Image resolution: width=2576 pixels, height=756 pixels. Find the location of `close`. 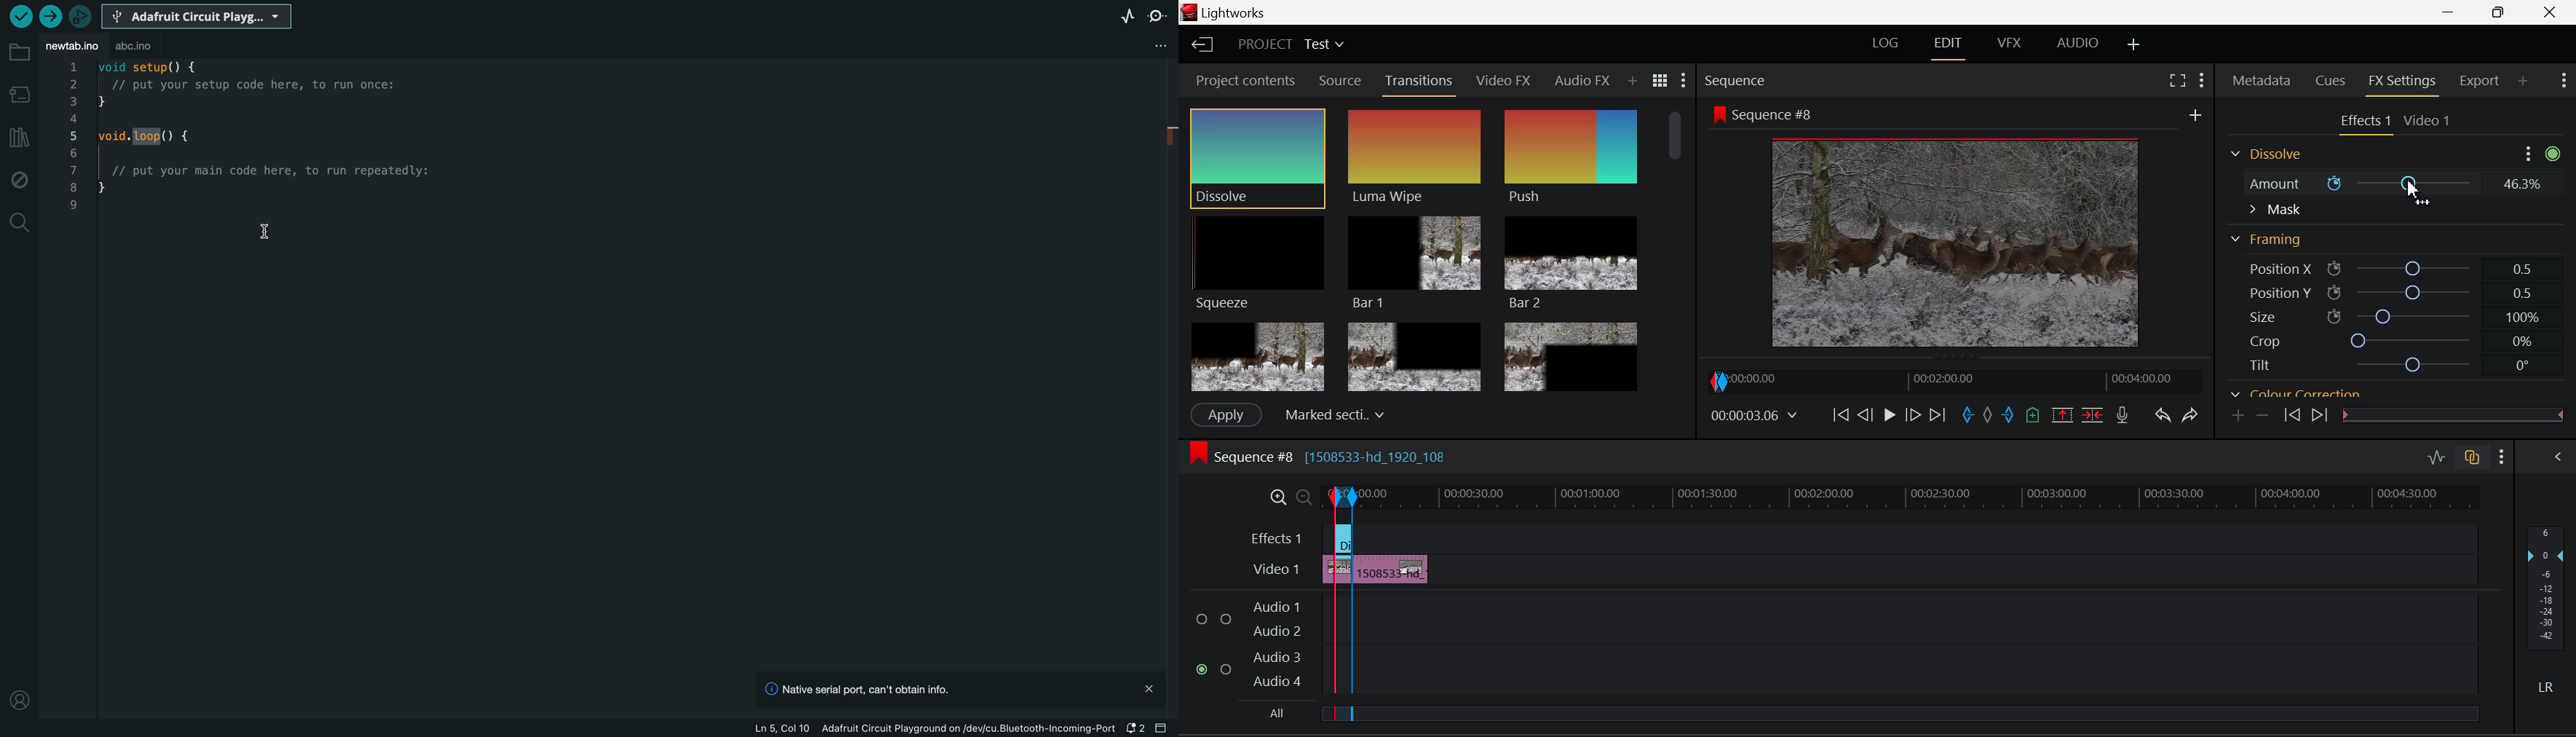

close is located at coordinates (1149, 687).